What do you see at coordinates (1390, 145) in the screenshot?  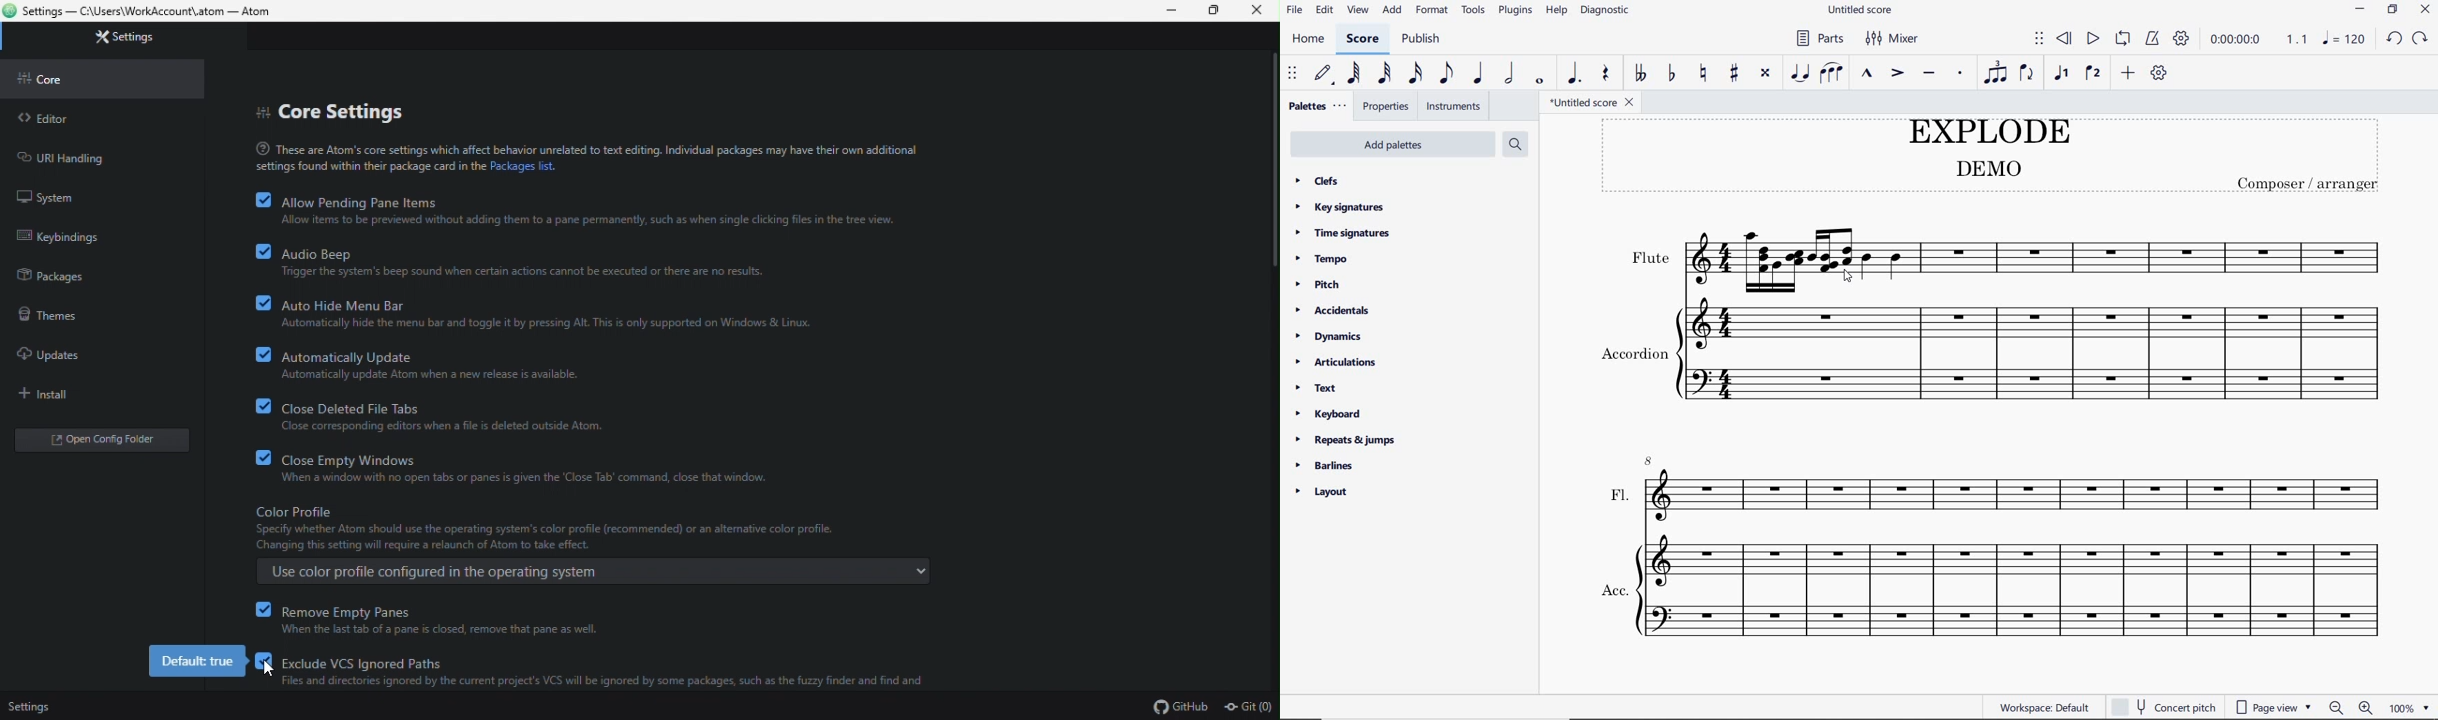 I see `add palettes` at bounding box center [1390, 145].